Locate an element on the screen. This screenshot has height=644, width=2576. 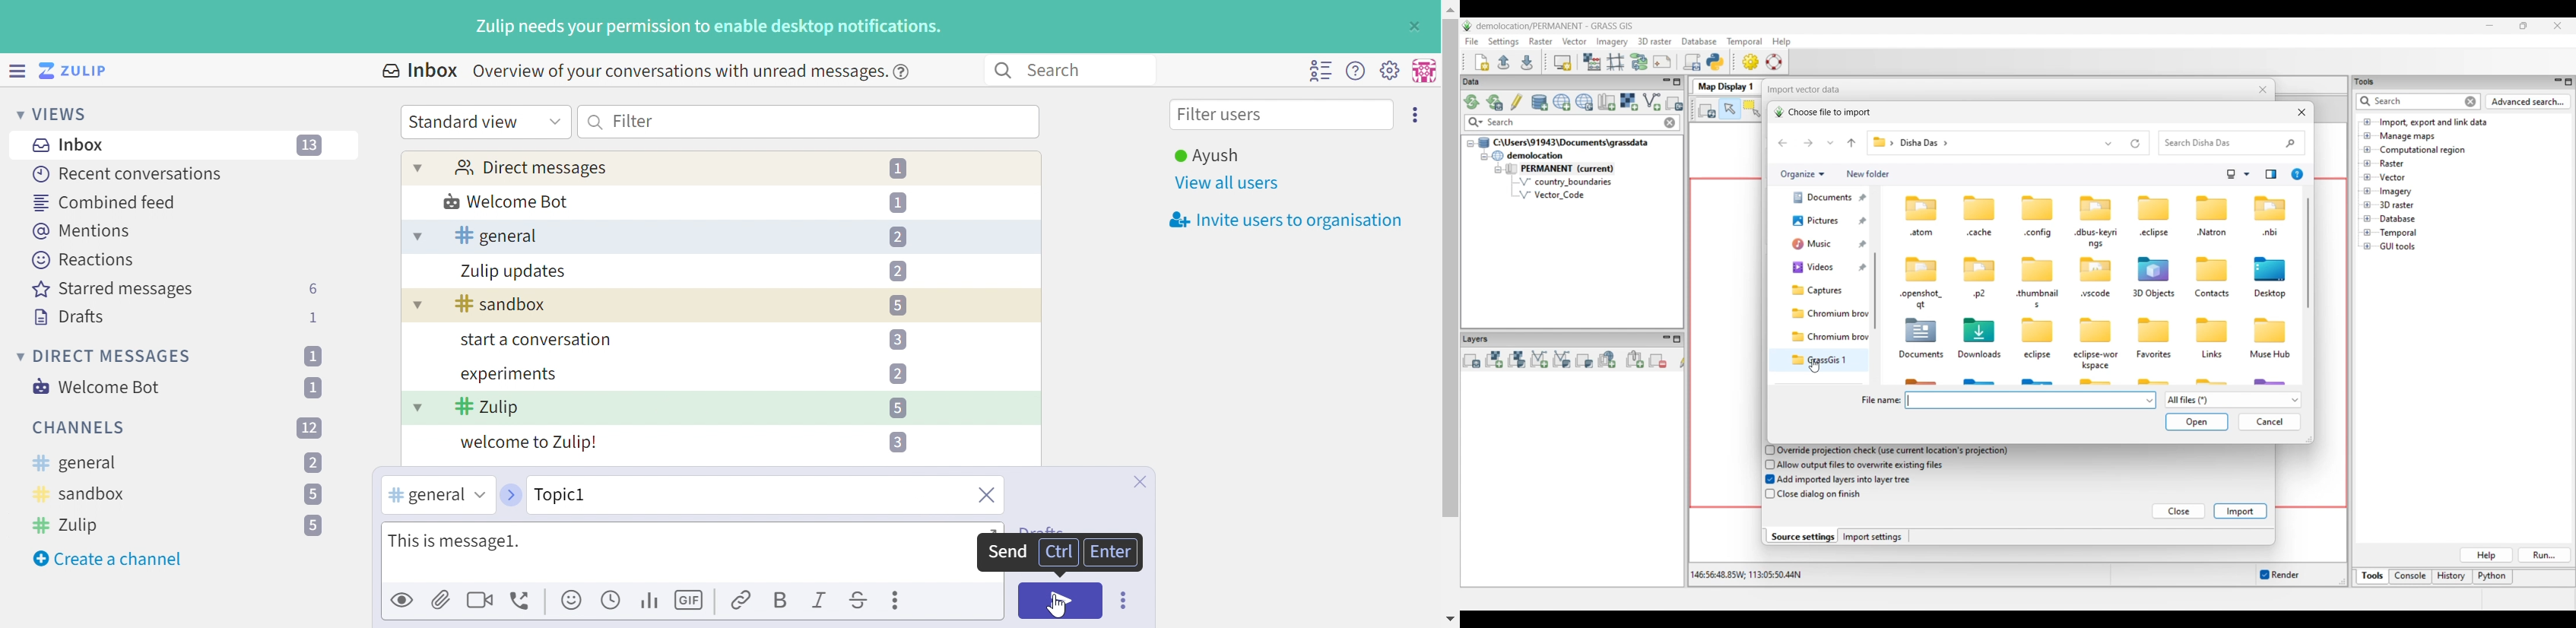
general is located at coordinates (74, 464).